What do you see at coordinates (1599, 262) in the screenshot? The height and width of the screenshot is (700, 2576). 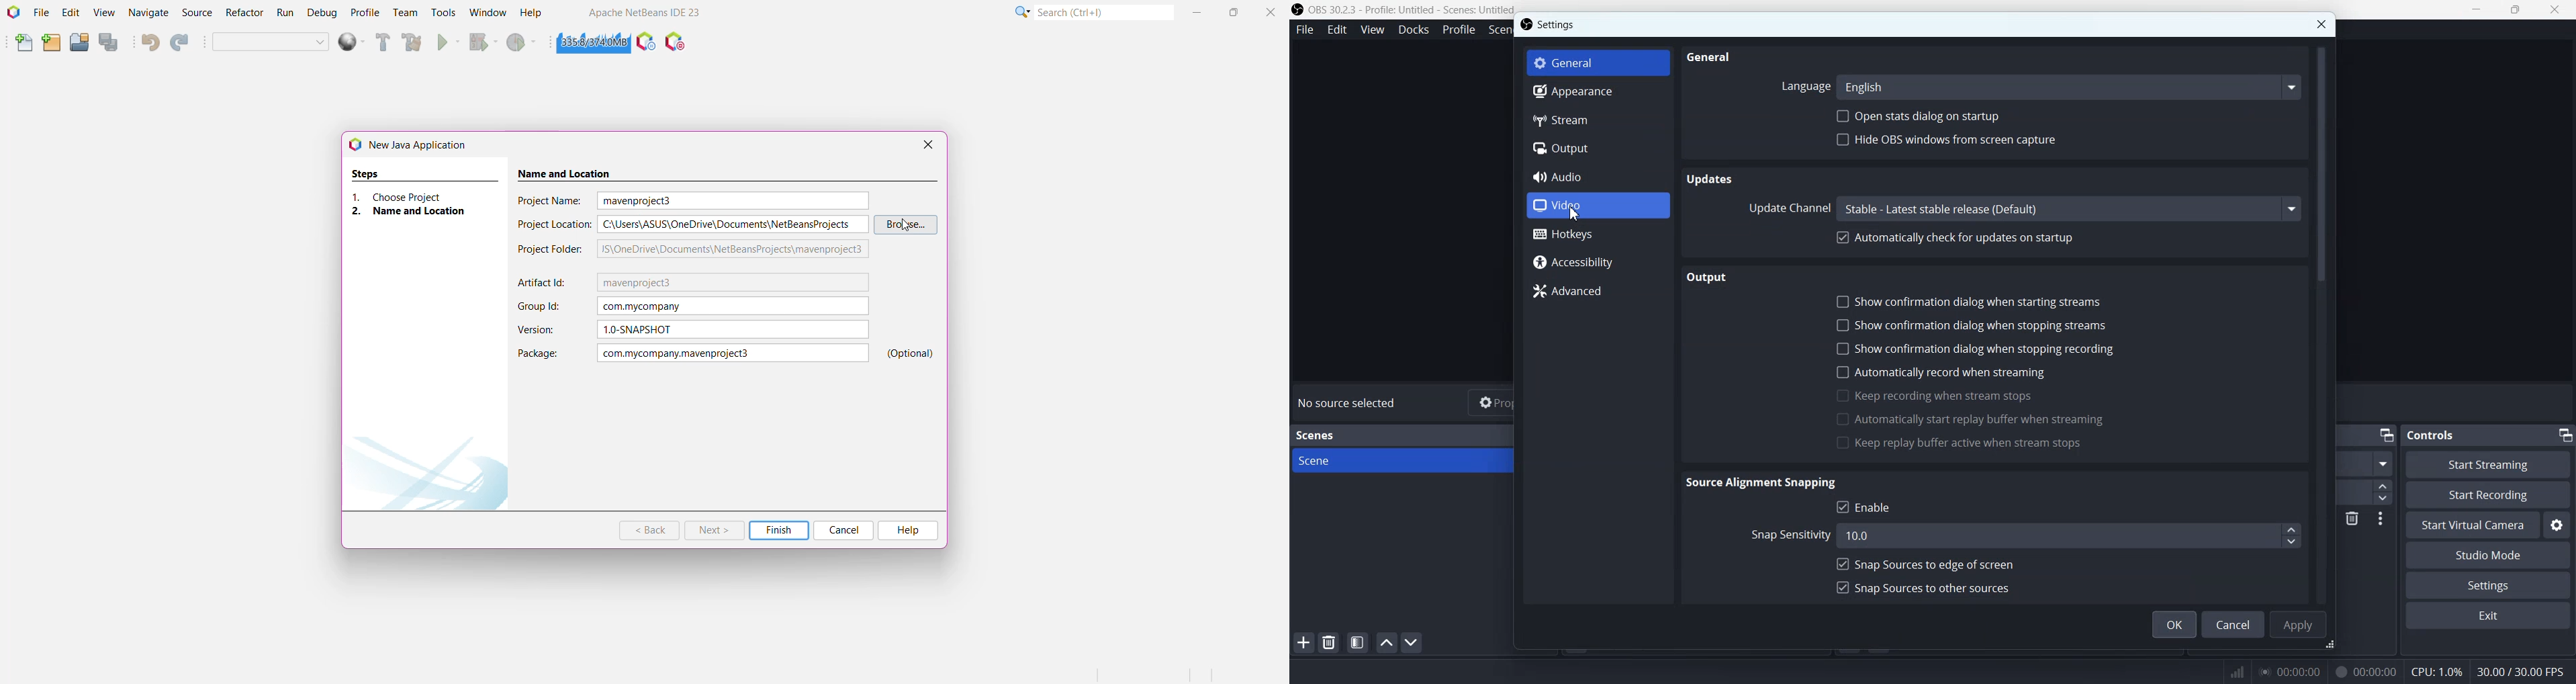 I see `Accessibility` at bounding box center [1599, 262].